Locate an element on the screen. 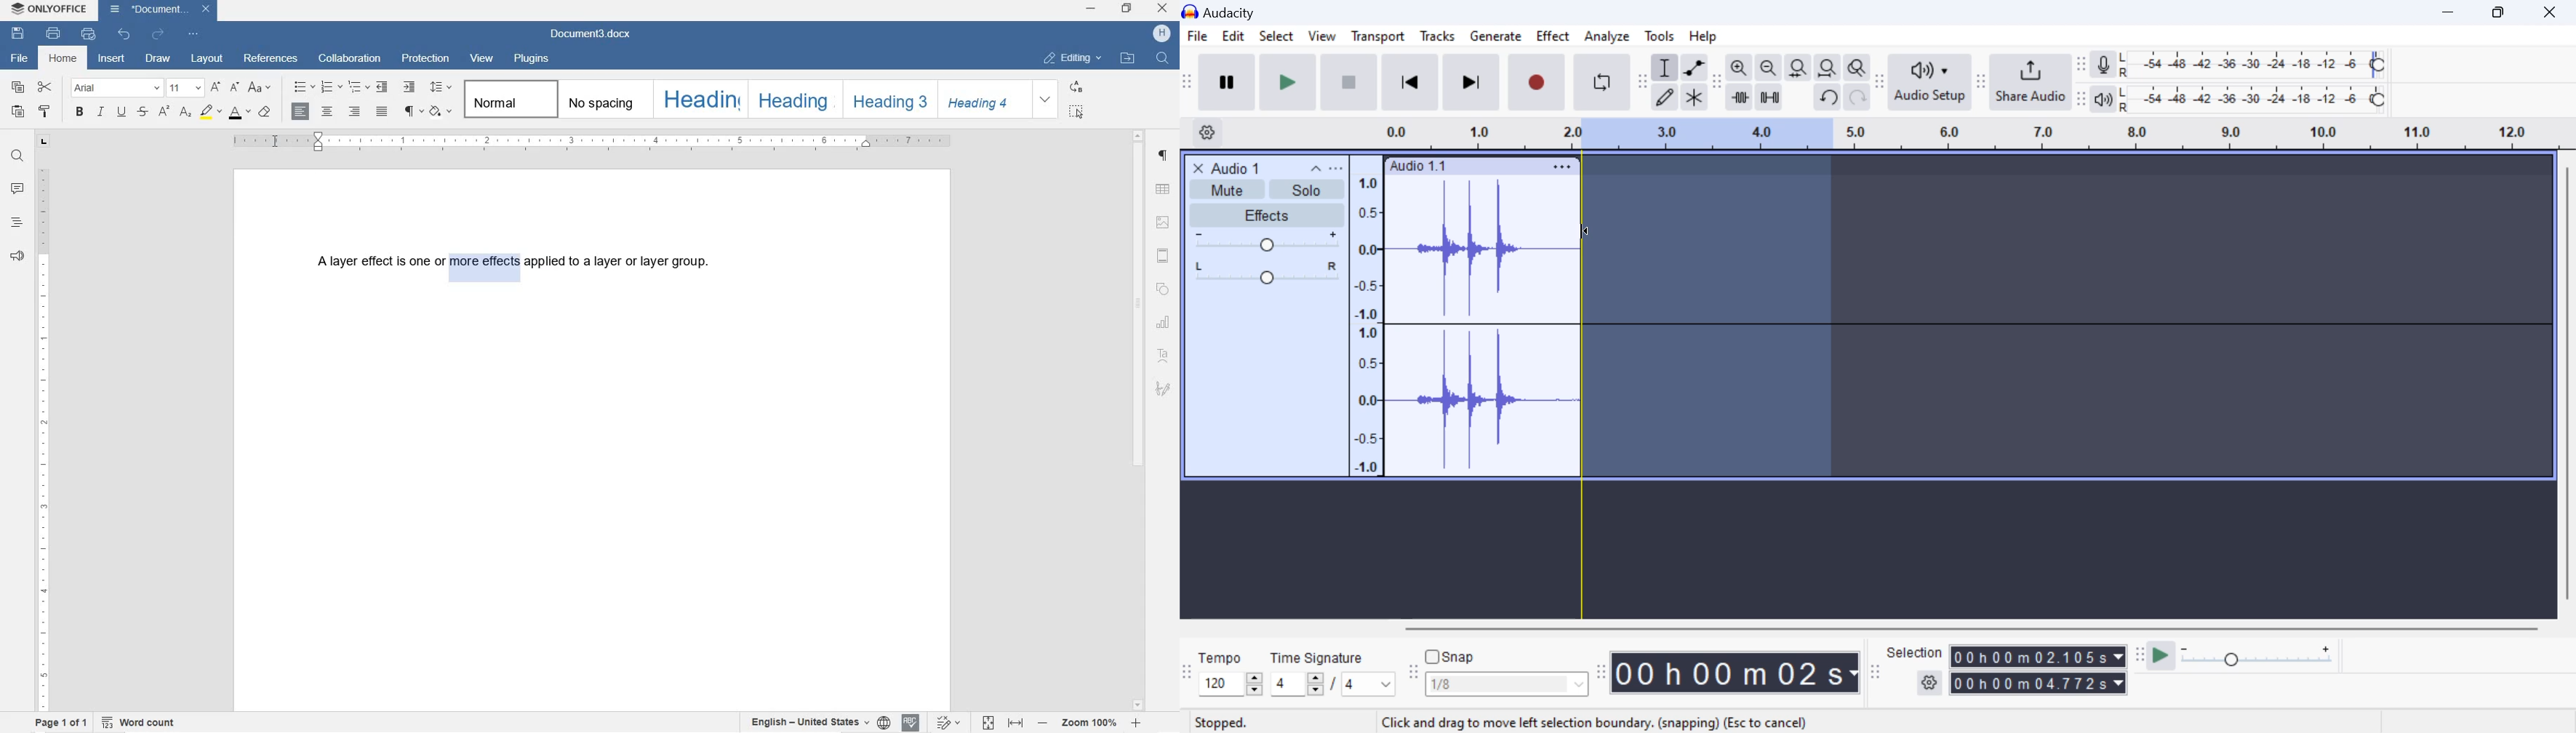  Select is located at coordinates (1276, 39).